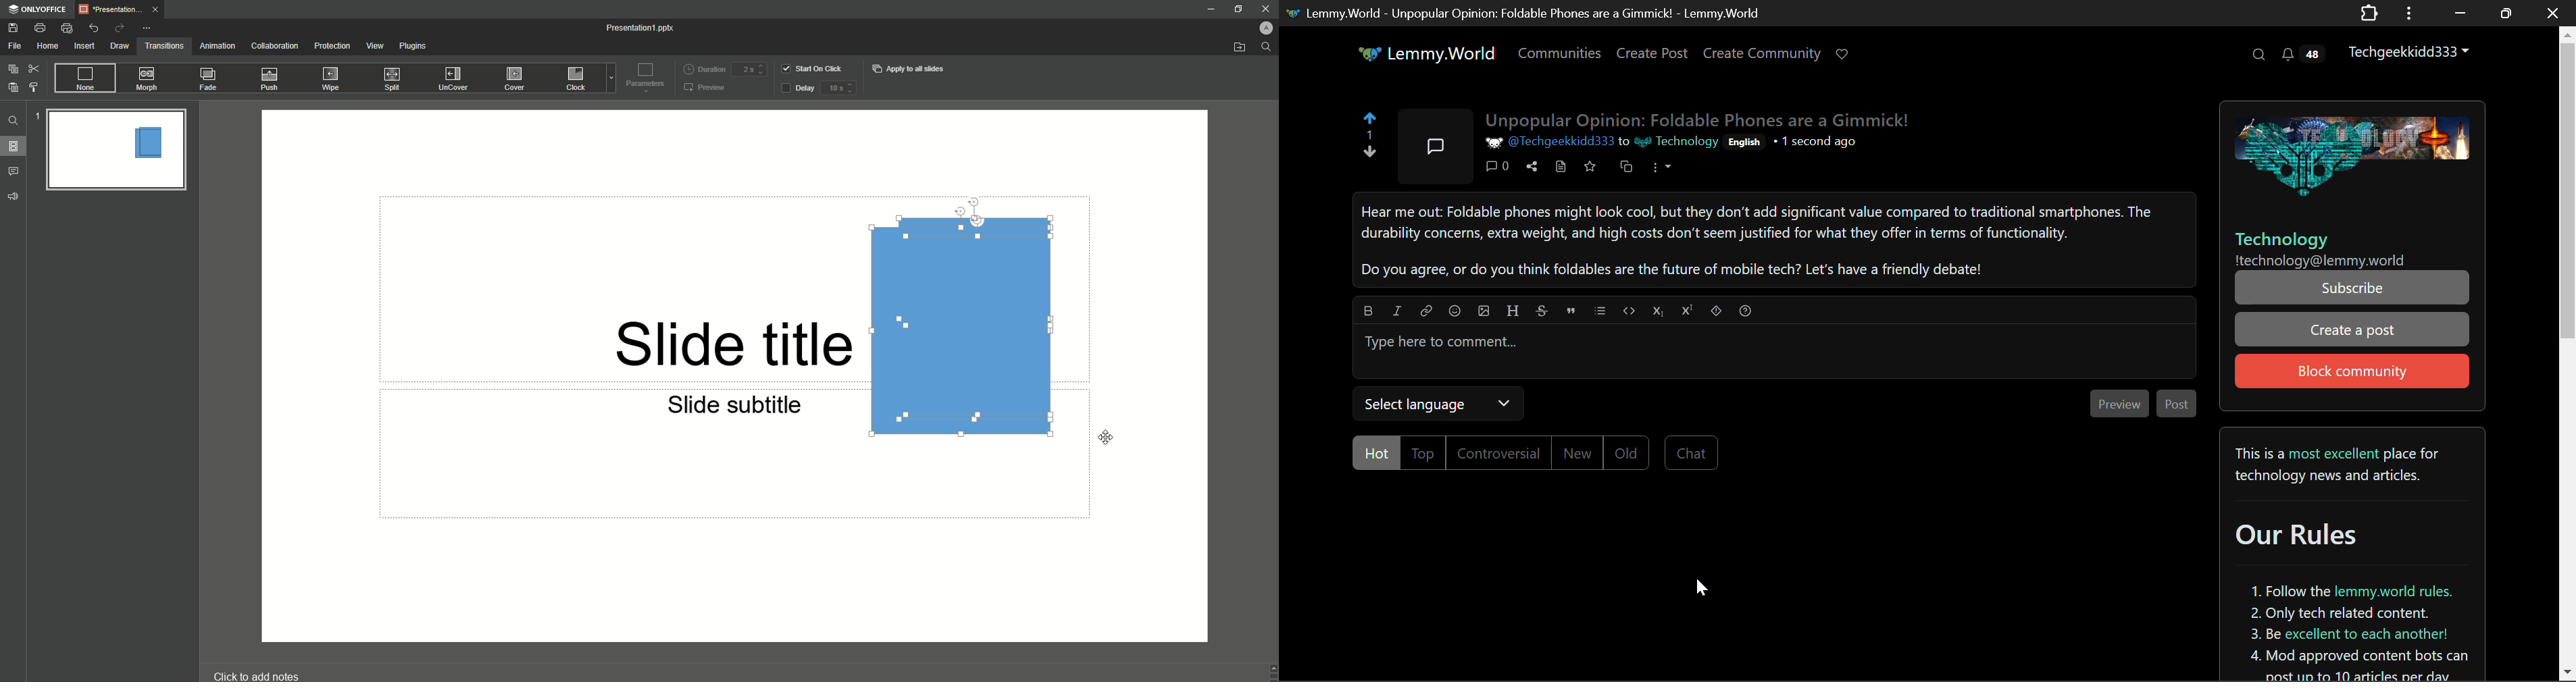  What do you see at coordinates (1396, 310) in the screenshot?
I see `italic` at bounding box center [1396, 310].